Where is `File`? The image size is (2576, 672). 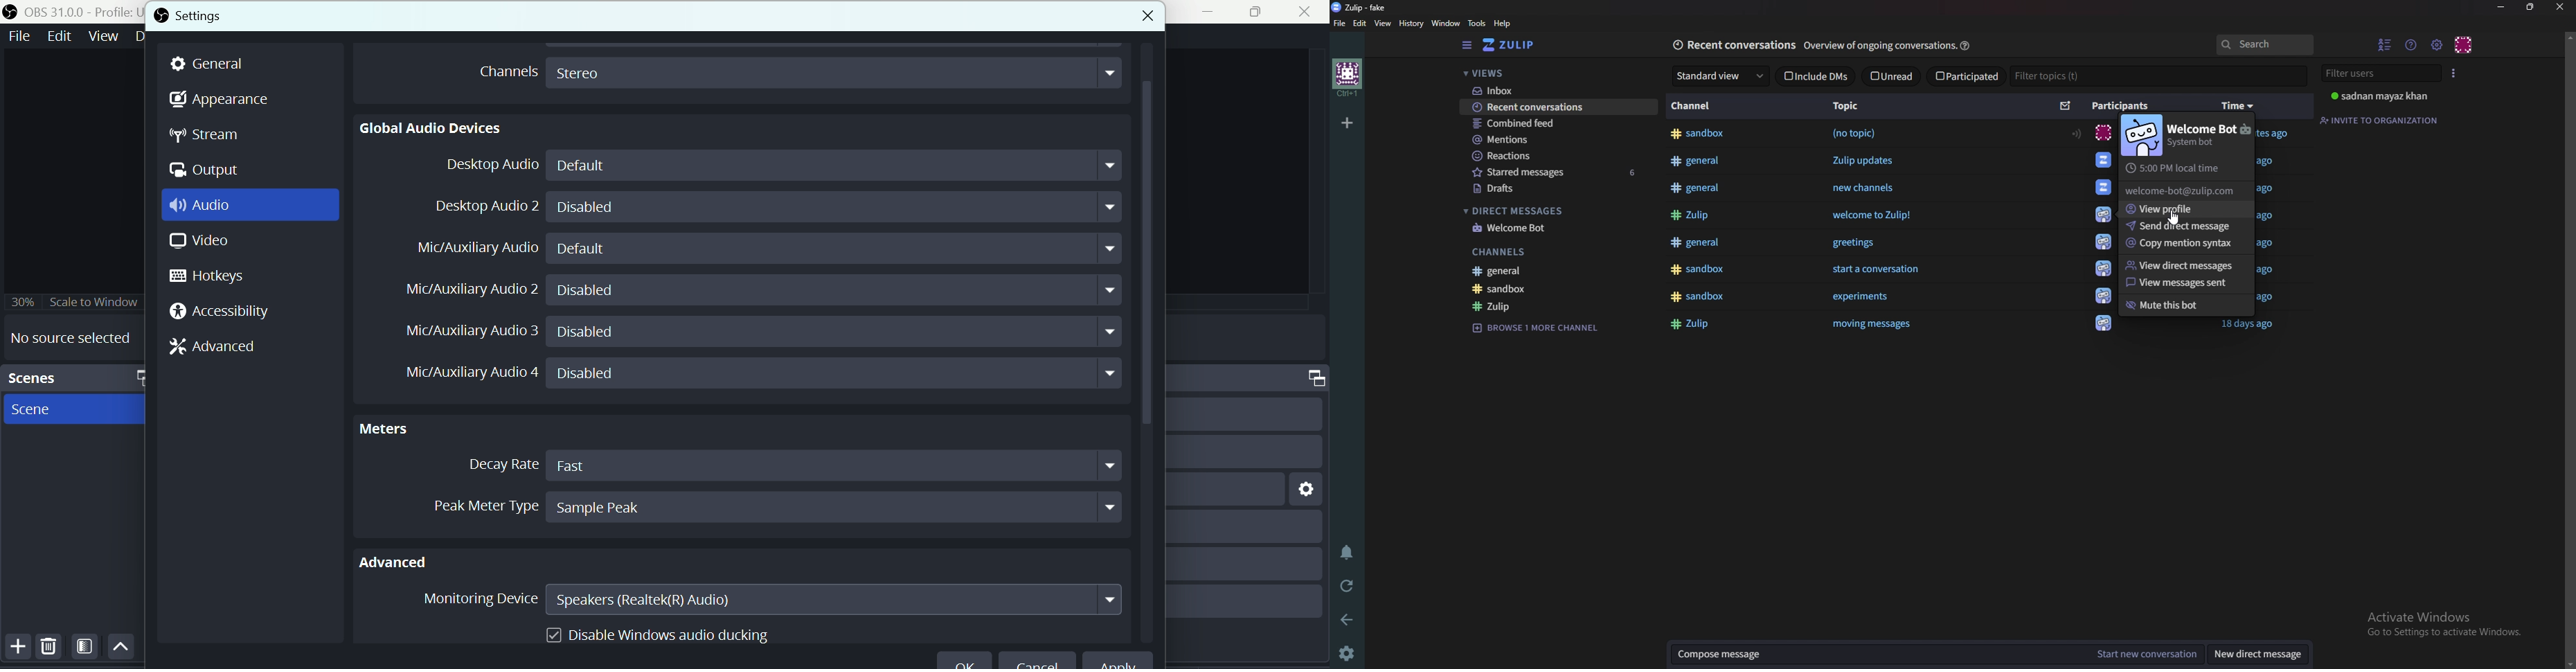 File is located at coordinates (1339, 23).